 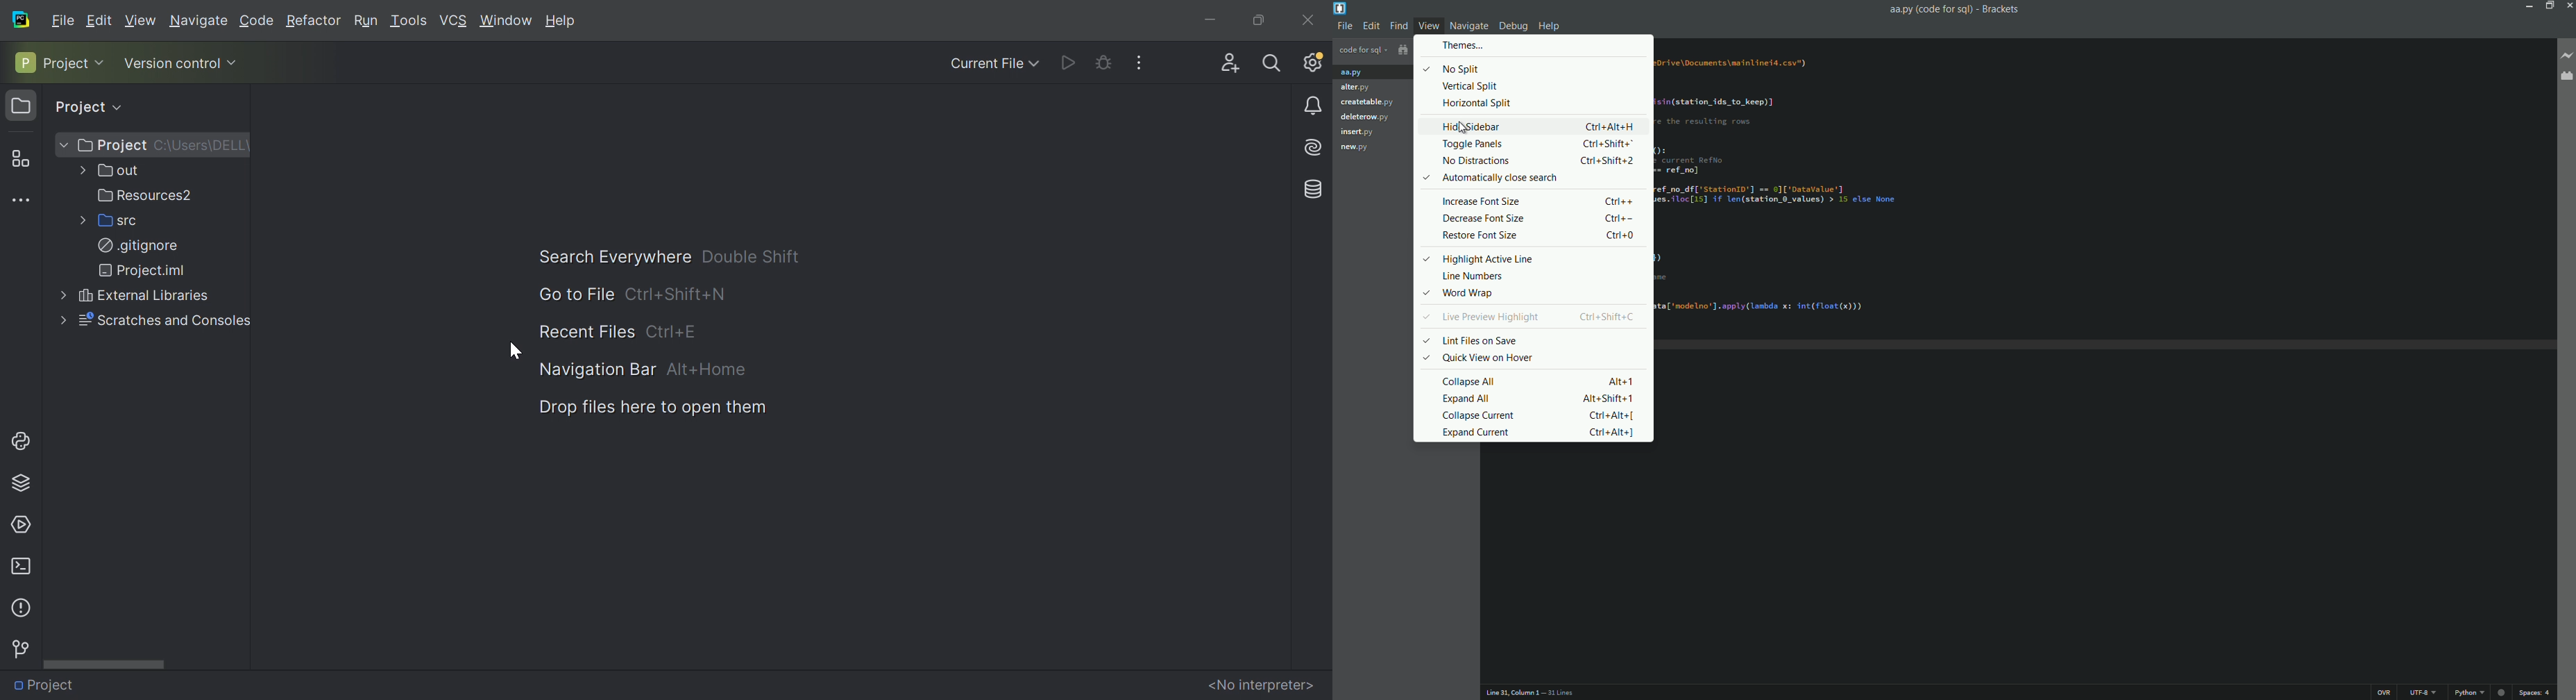 I want to click on file menu, so click(x=1343, y=25).